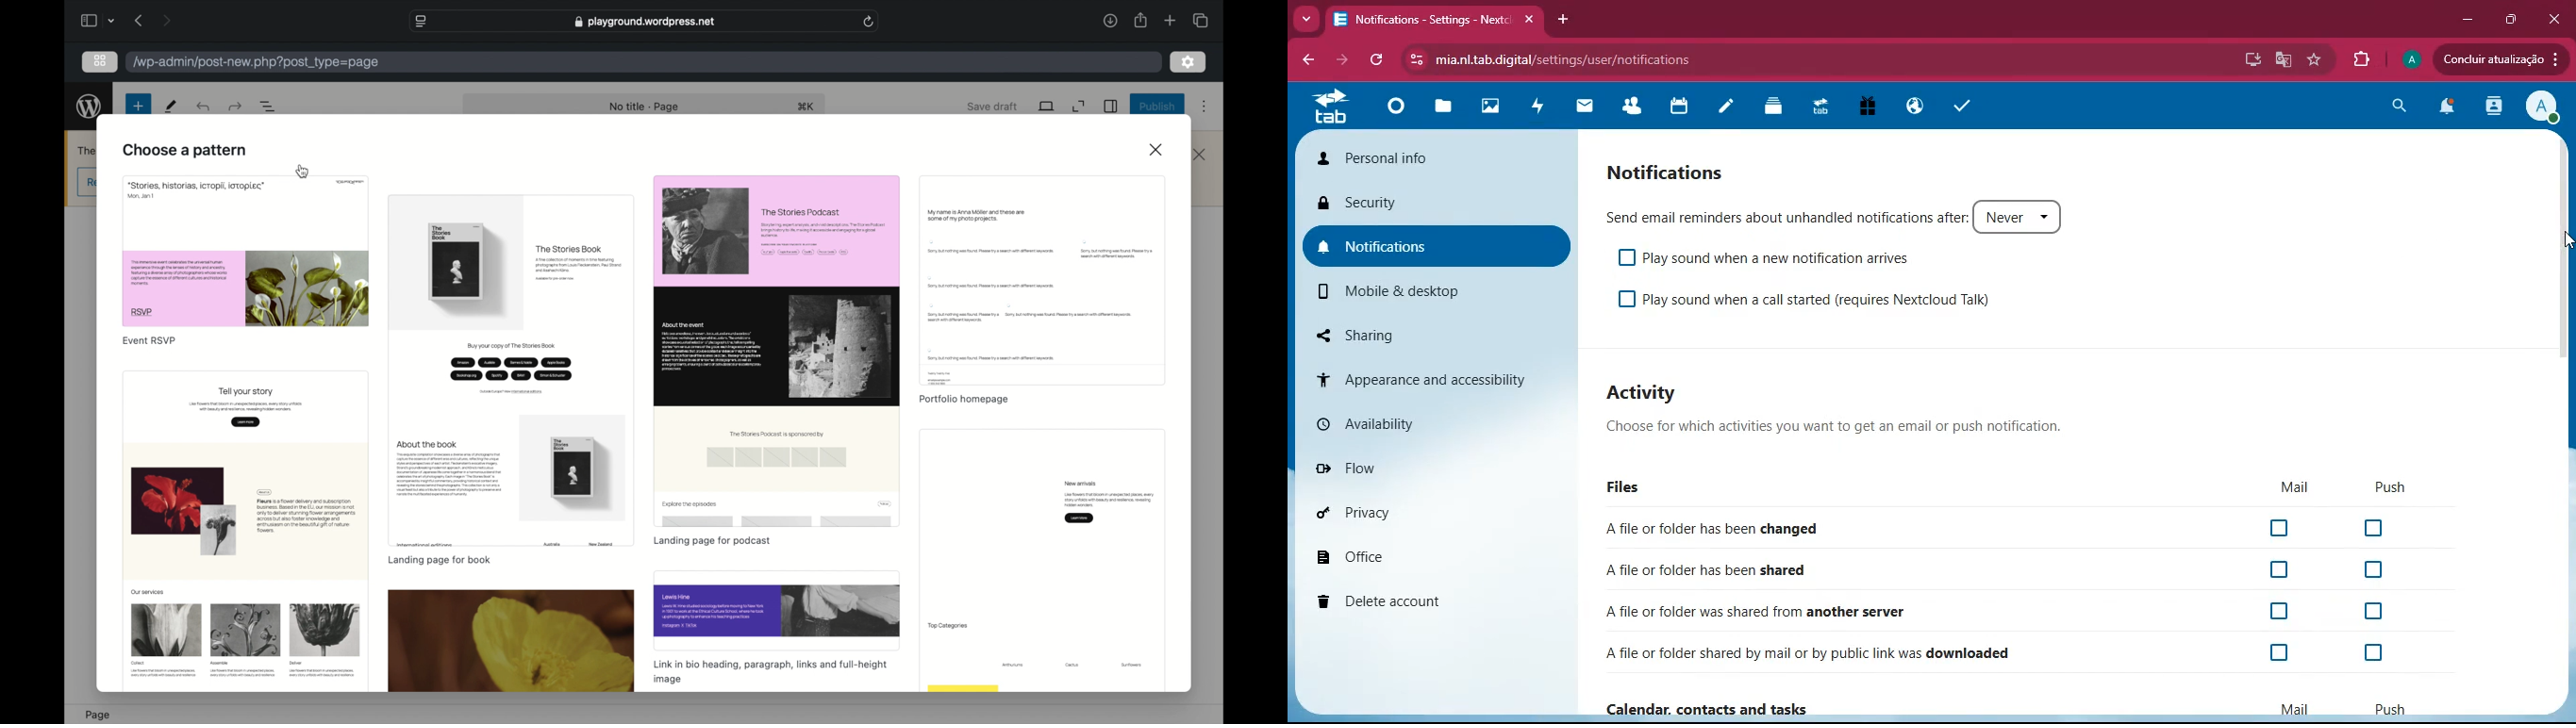  Describe the element at coordinates (1763, 258) in the screenshot. I see `Play sound when a new notification arrives` at that location.